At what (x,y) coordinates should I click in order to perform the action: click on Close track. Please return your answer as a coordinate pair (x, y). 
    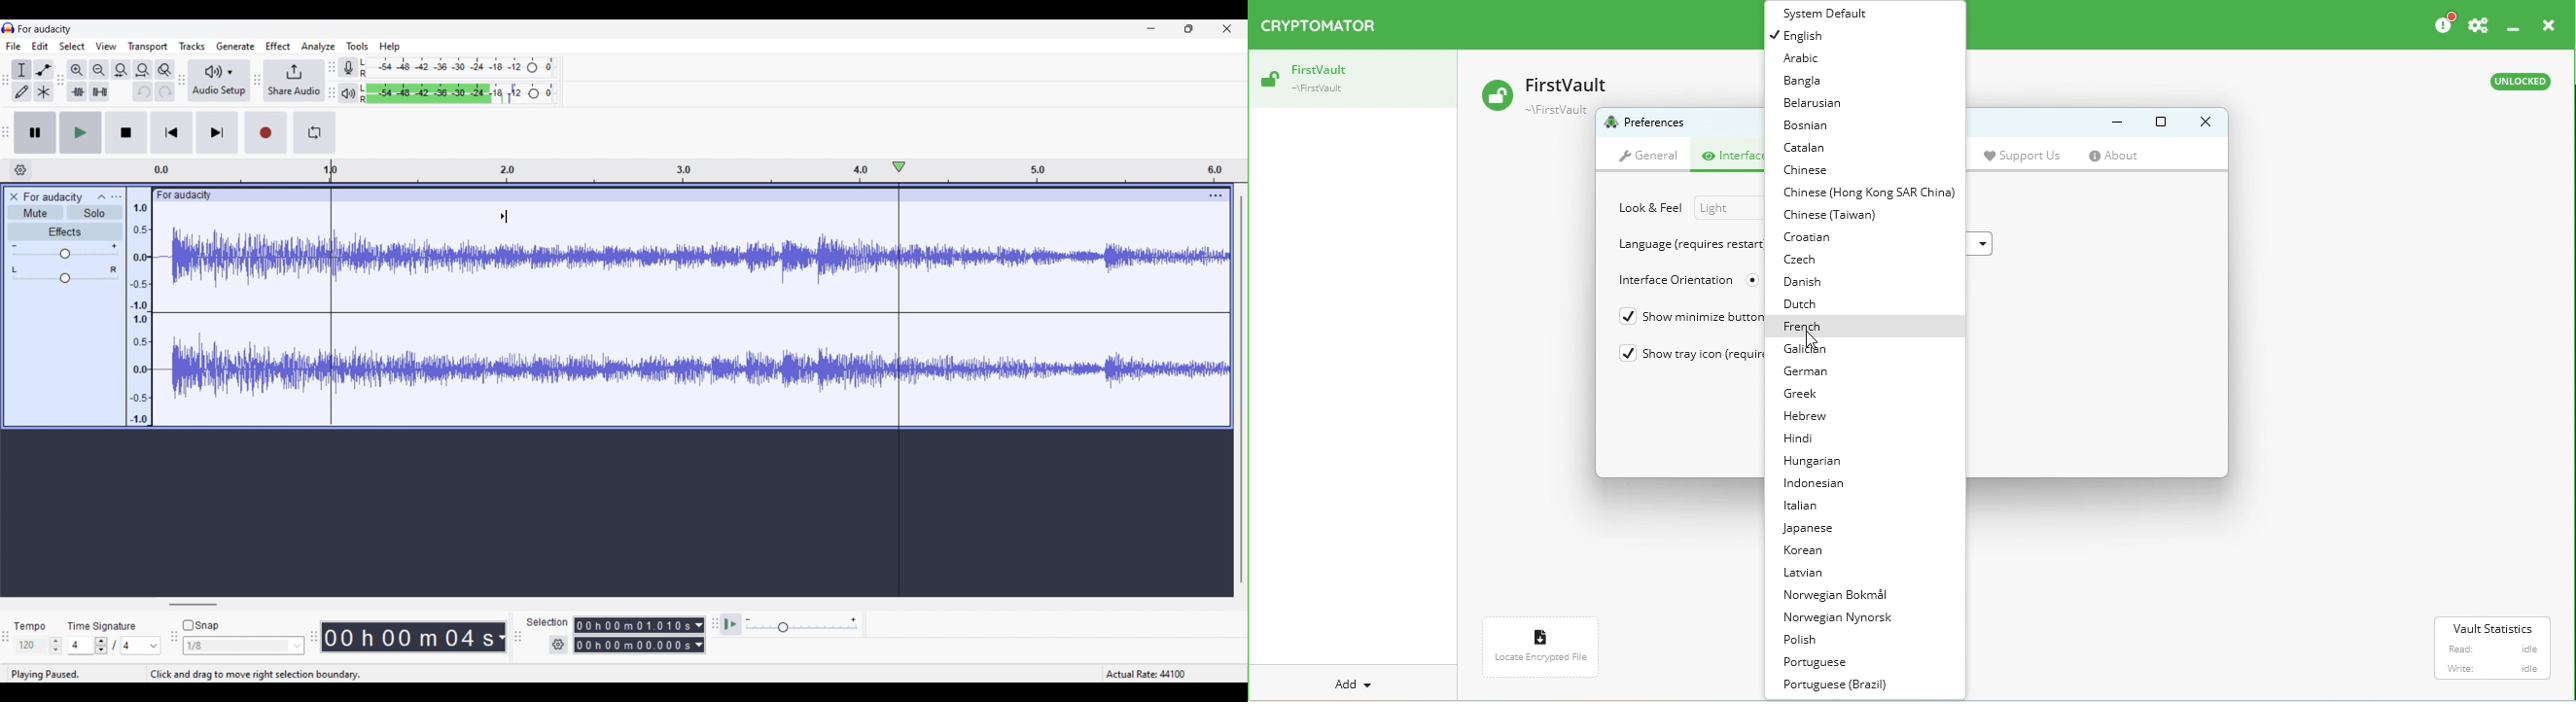
    Looking at the image, I should click on (14, 197).